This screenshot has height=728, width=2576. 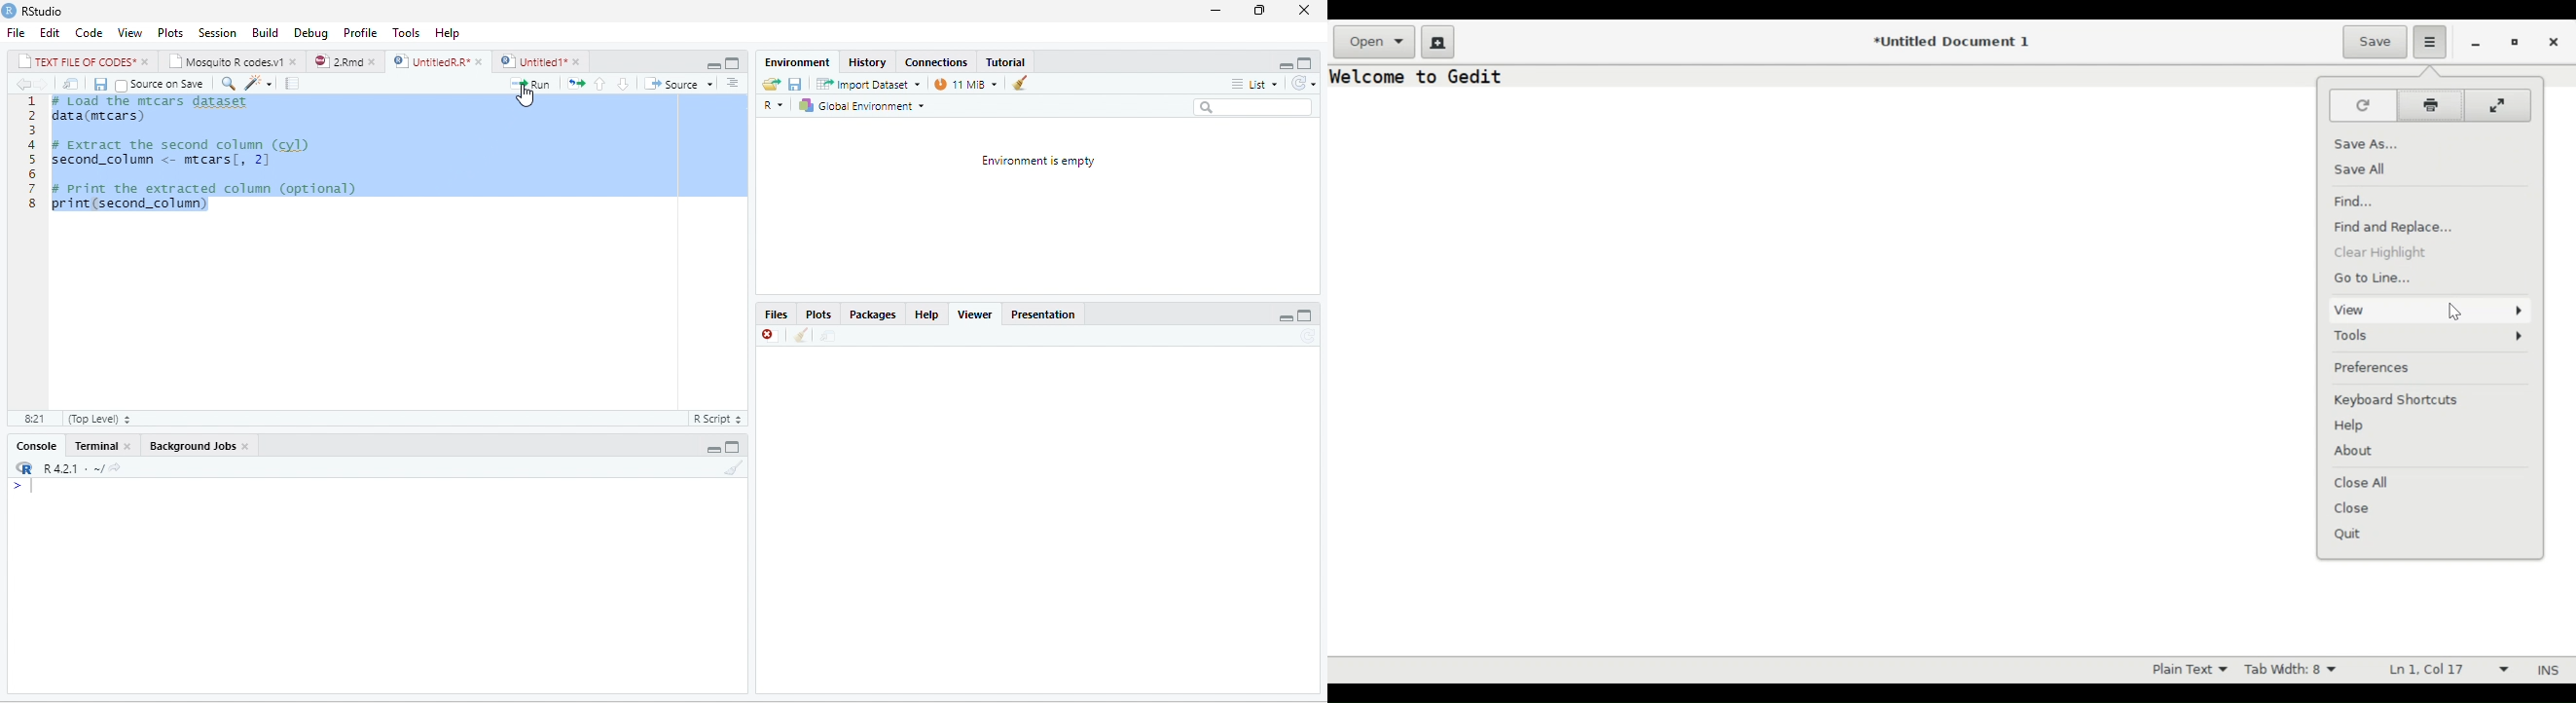 I want to click on source, so click(x=670, y=85).